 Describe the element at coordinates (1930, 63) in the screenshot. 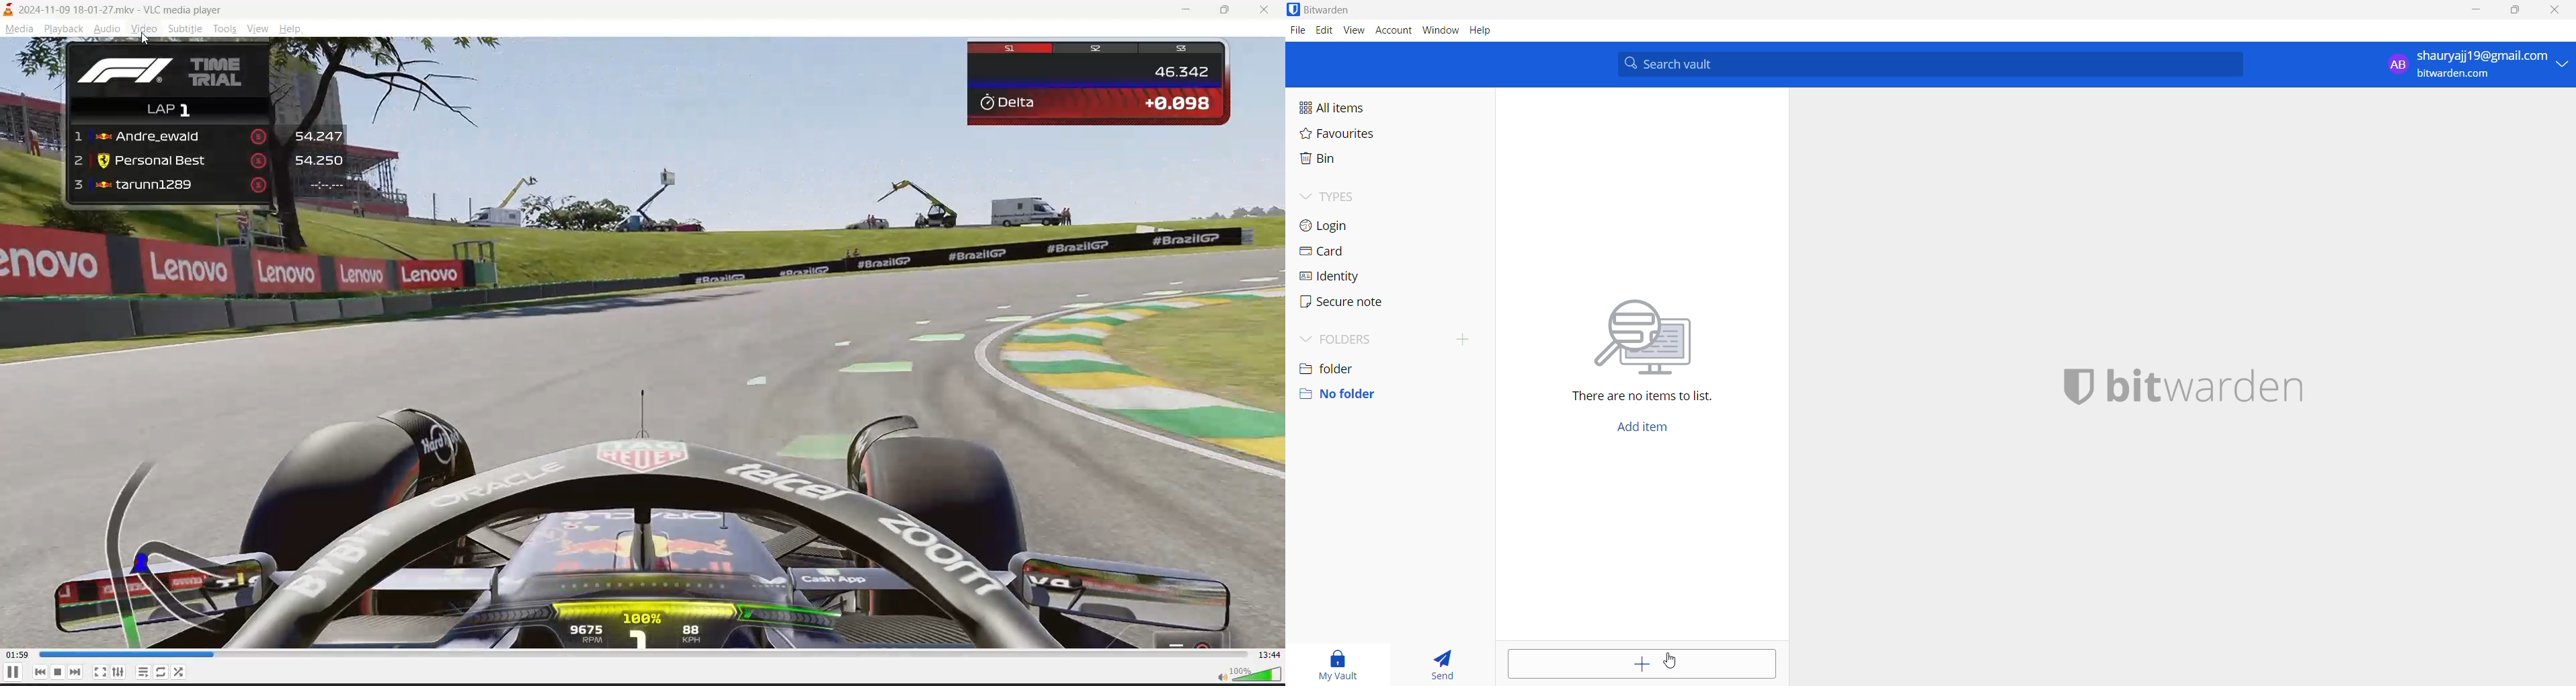

I see `search bar` at that location.